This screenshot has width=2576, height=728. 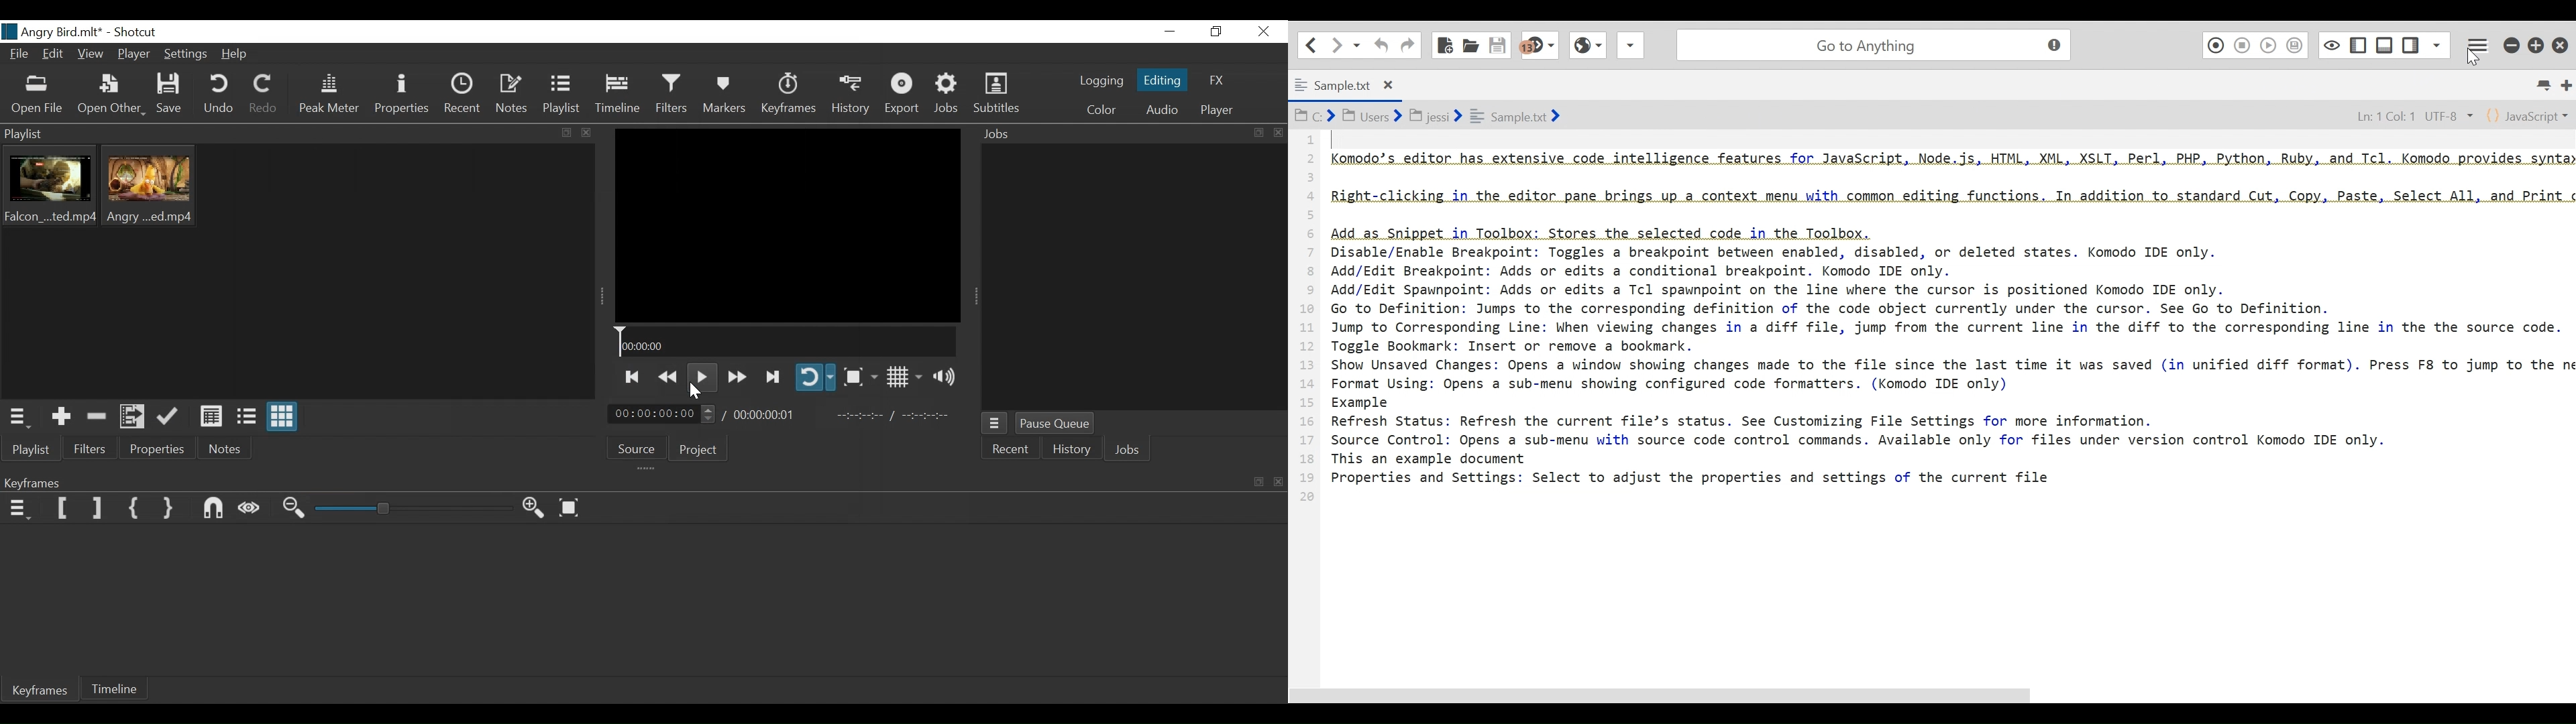 What do you see at coordinates (223, 450) in the screenshot?
I see `Notes` at bounding box center [223, 450].